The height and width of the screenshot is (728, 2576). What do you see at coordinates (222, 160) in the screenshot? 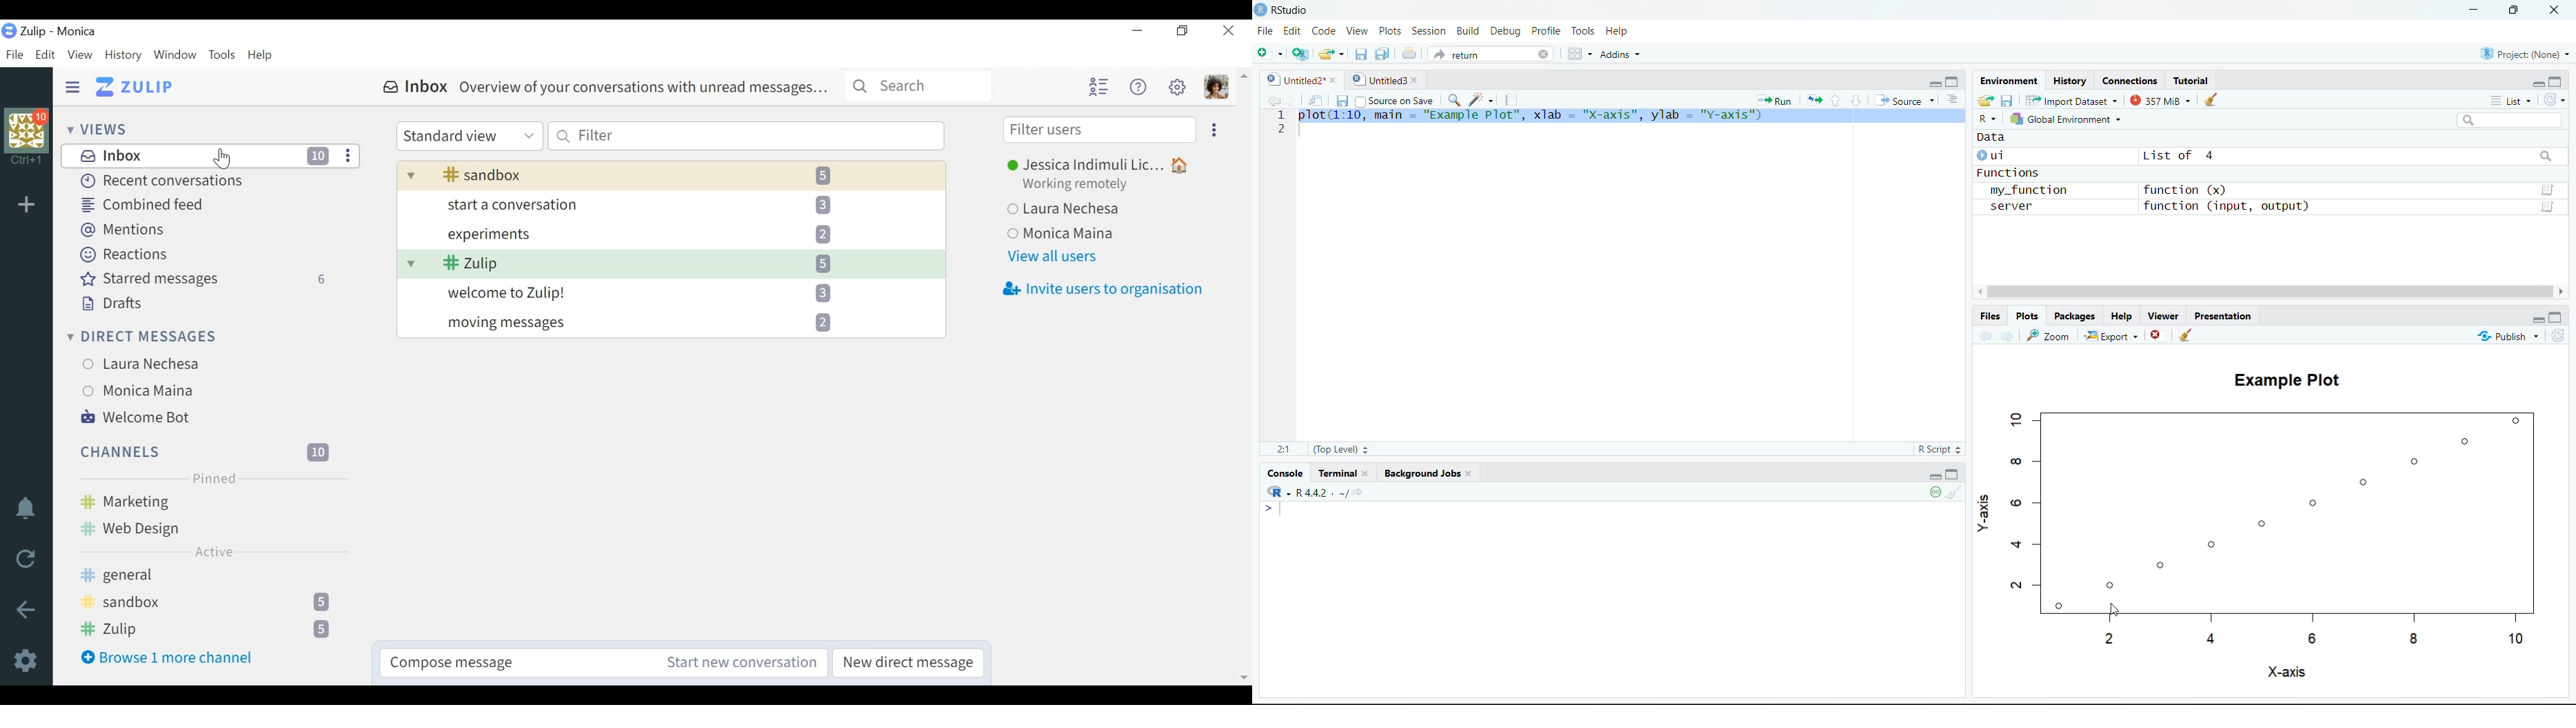
I see `Cursor` at bounding box center [222, 160].